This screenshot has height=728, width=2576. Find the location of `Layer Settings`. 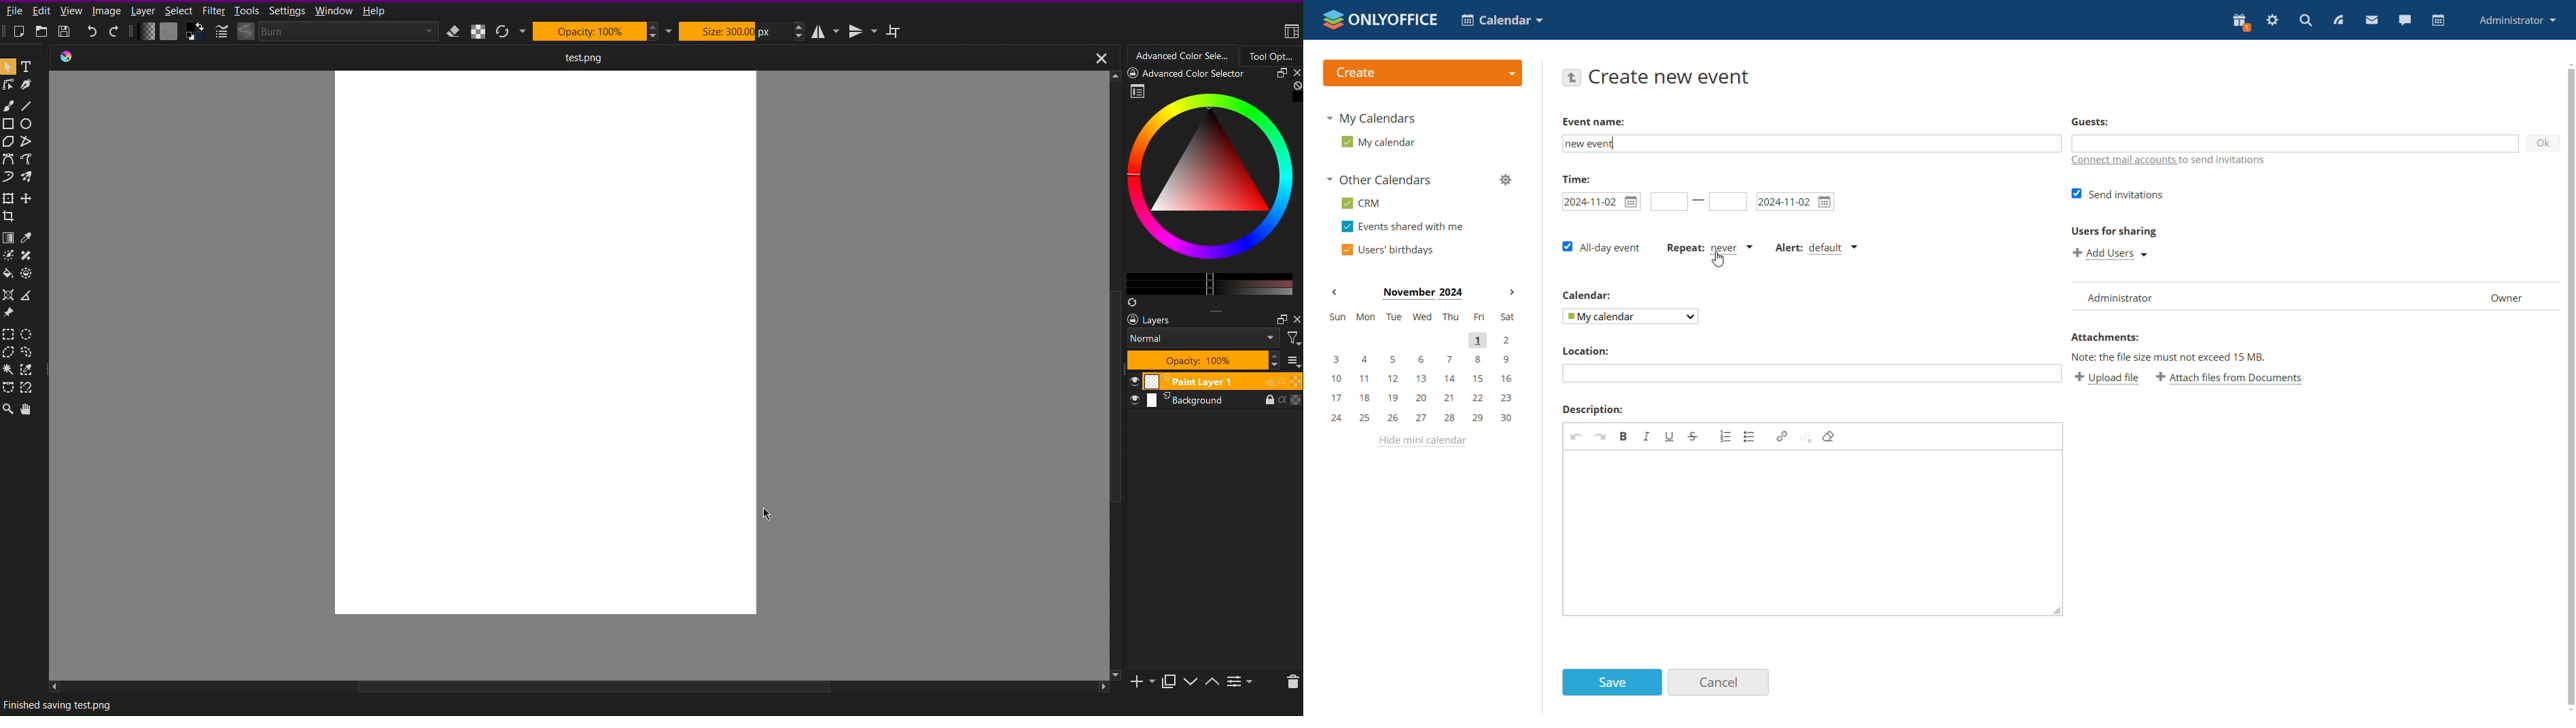

Layer Settings is located at coordinates (1214, 340).